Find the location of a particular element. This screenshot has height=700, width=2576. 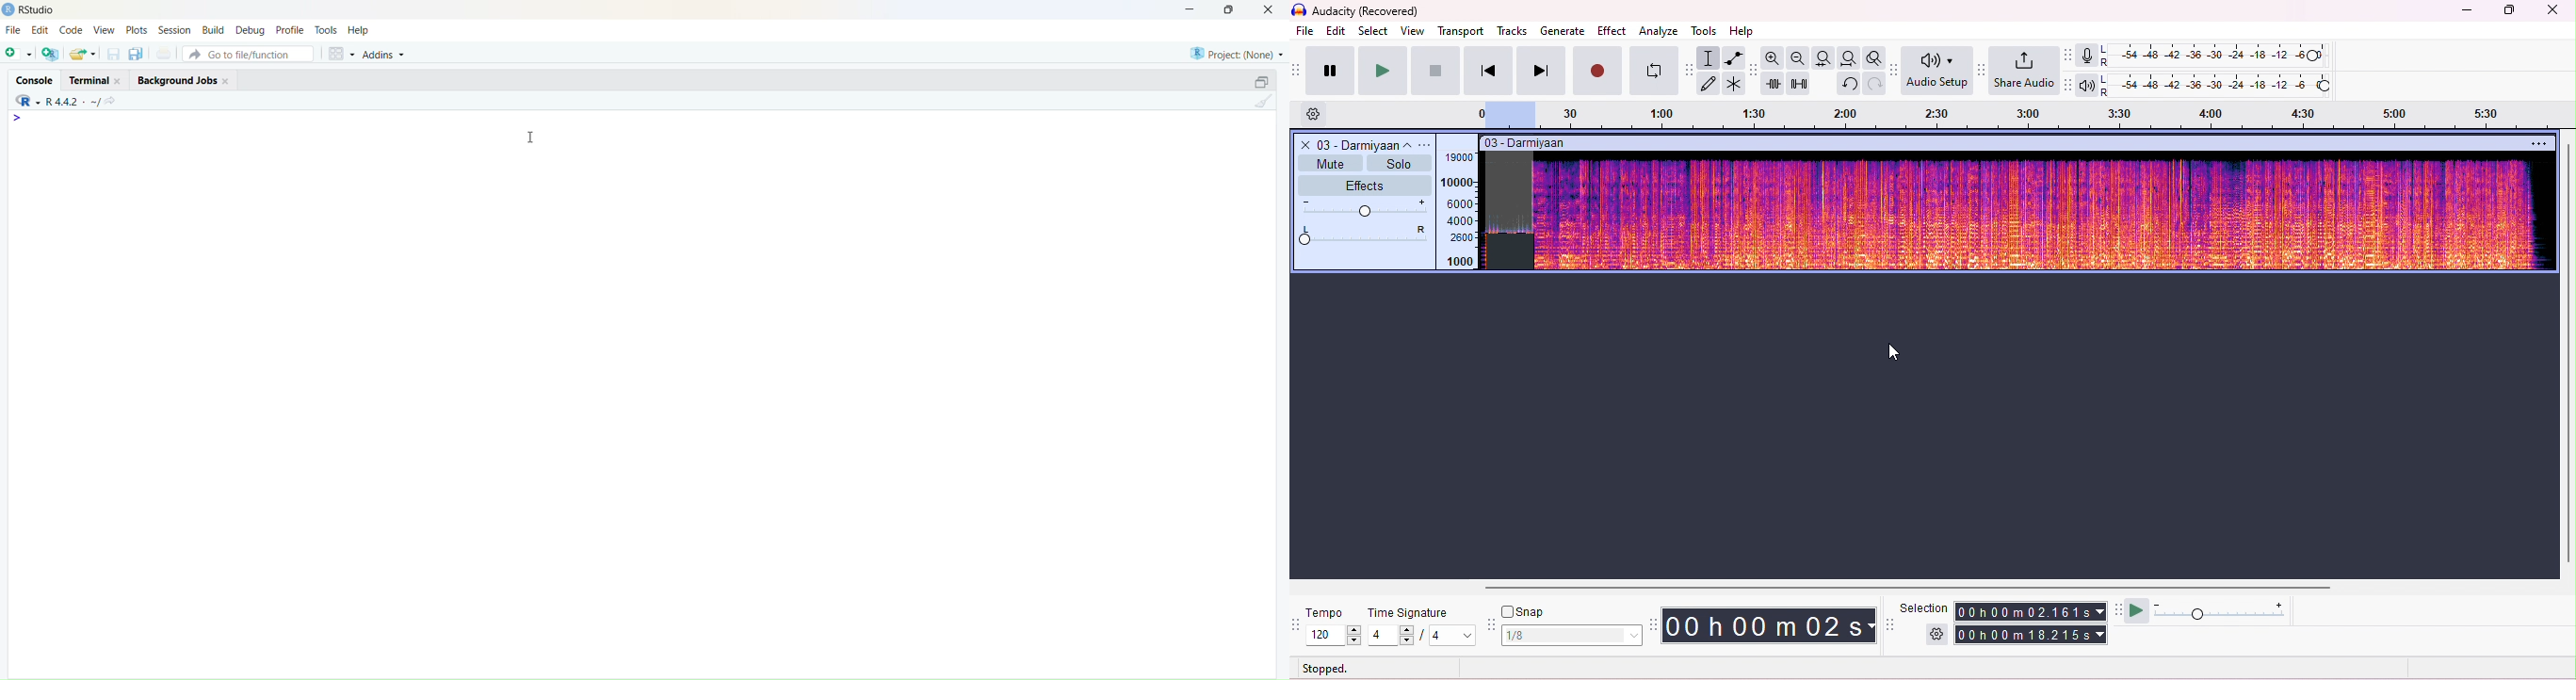

Build is located at coordinates (213, 29).